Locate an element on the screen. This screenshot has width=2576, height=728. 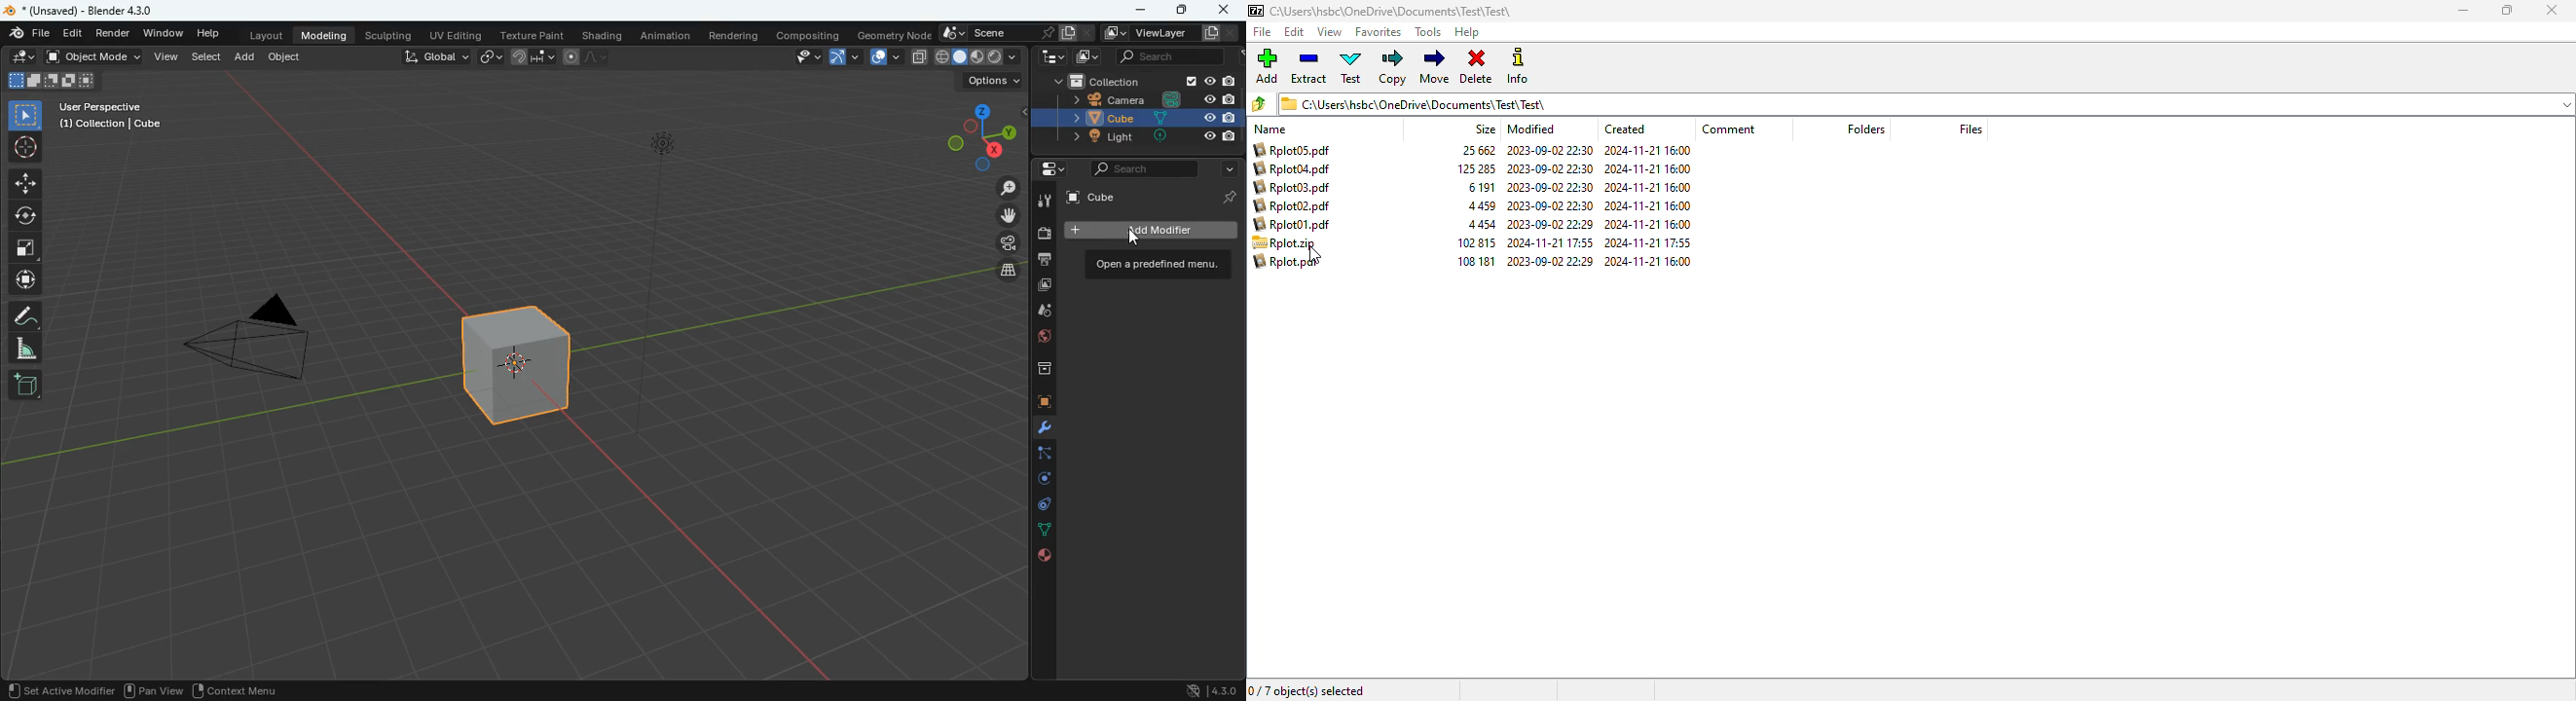
window is located at coordinates (165, 34).